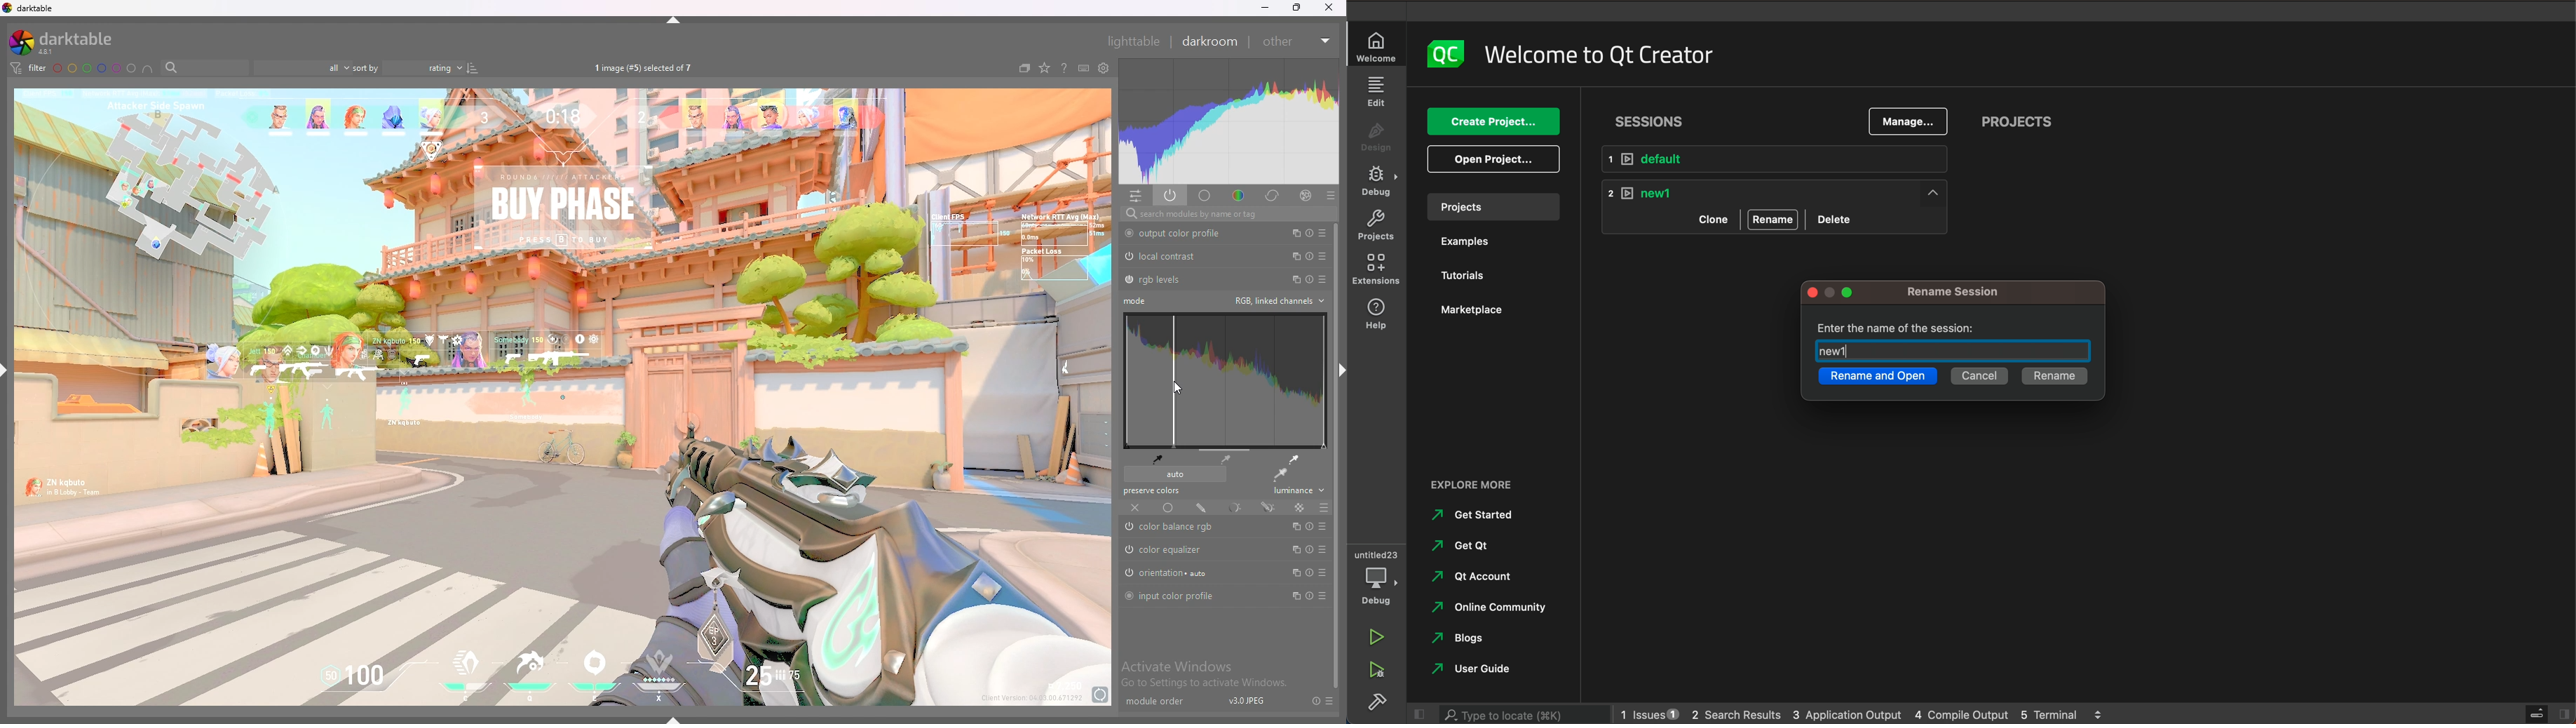 The image size is (2576, 728). What do you see at coordinates (1128, 550) in the screenshot?
I see `switched on` at bounding box center [1128, 550].